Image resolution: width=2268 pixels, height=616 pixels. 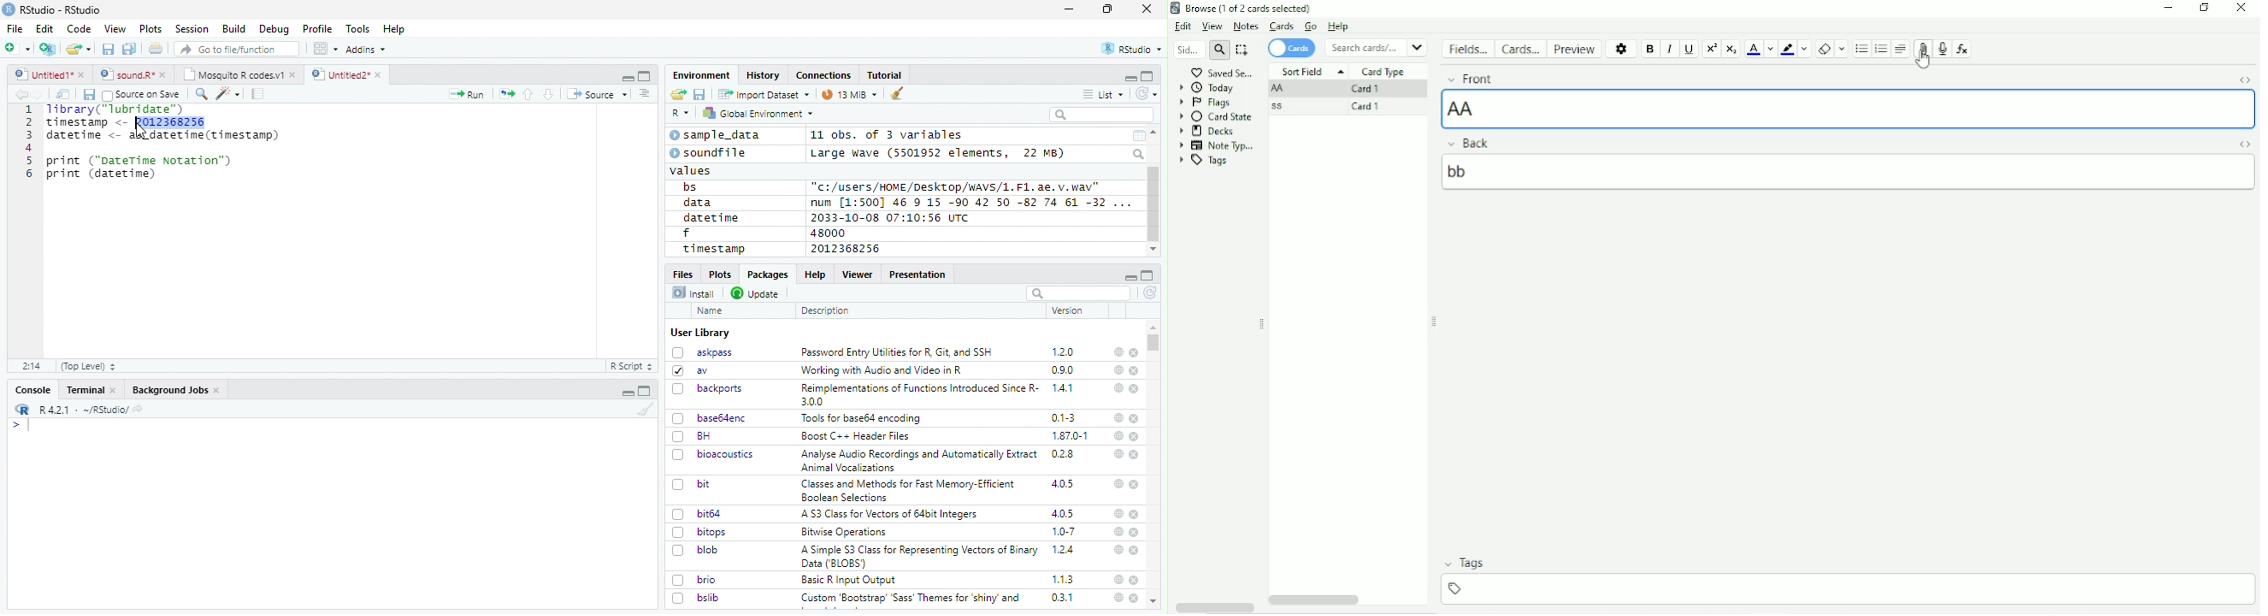 What do you see at coordinates (687, 233) in the screenshot?
I see `f` at bounding box center [687, 233].